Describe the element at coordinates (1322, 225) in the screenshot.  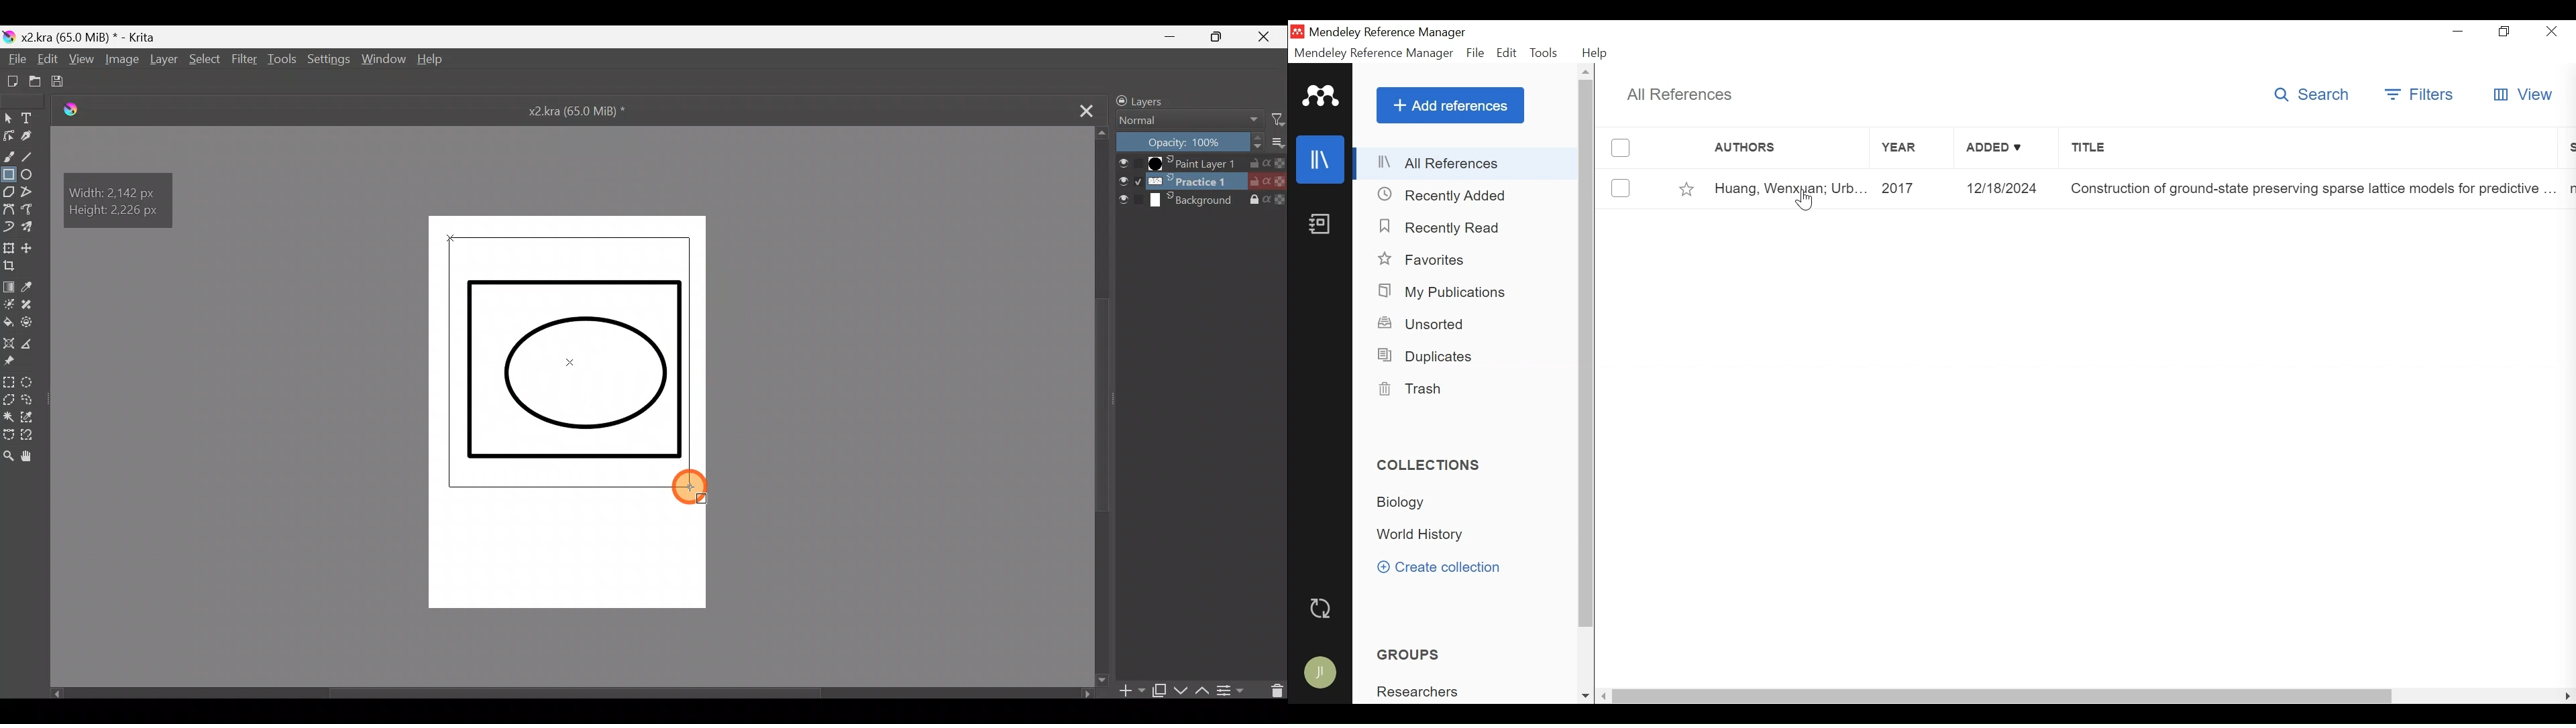
I see `Notebook` at that location.